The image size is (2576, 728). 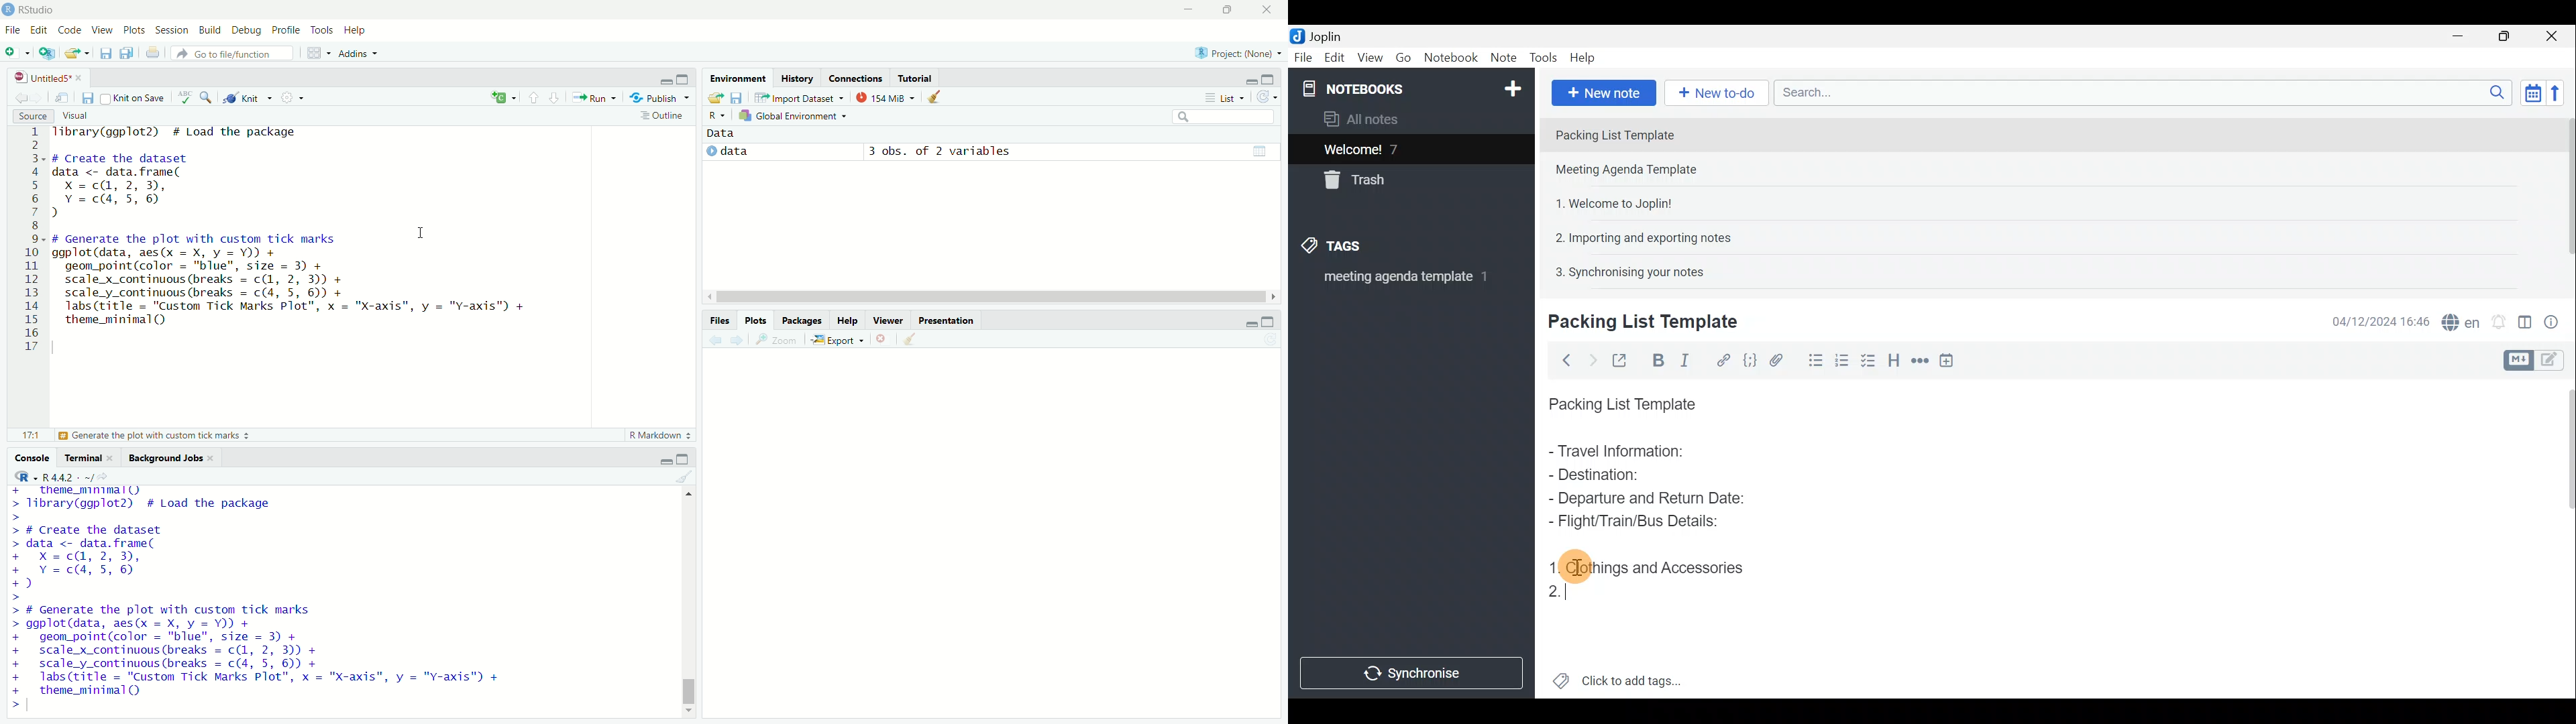 I want to click on next plot, so click(x=738, y=339).